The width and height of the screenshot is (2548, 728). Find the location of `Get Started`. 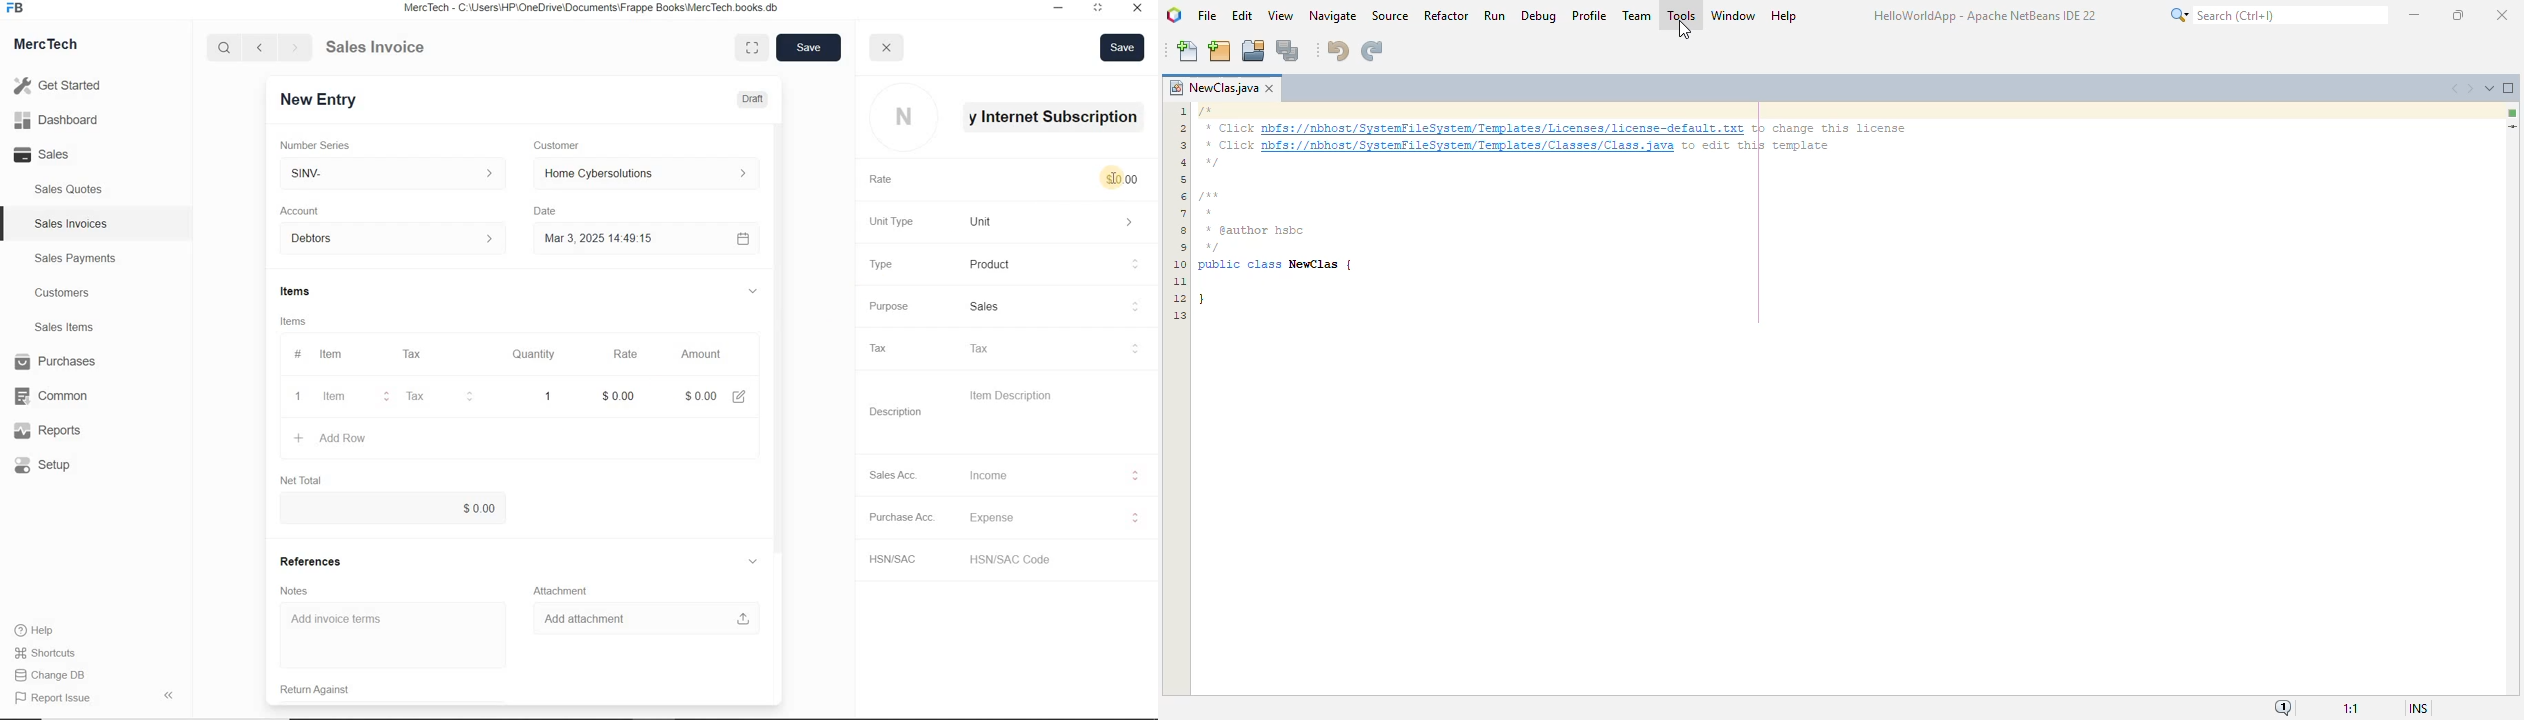

Get Started is located at coordinates (62, 86).